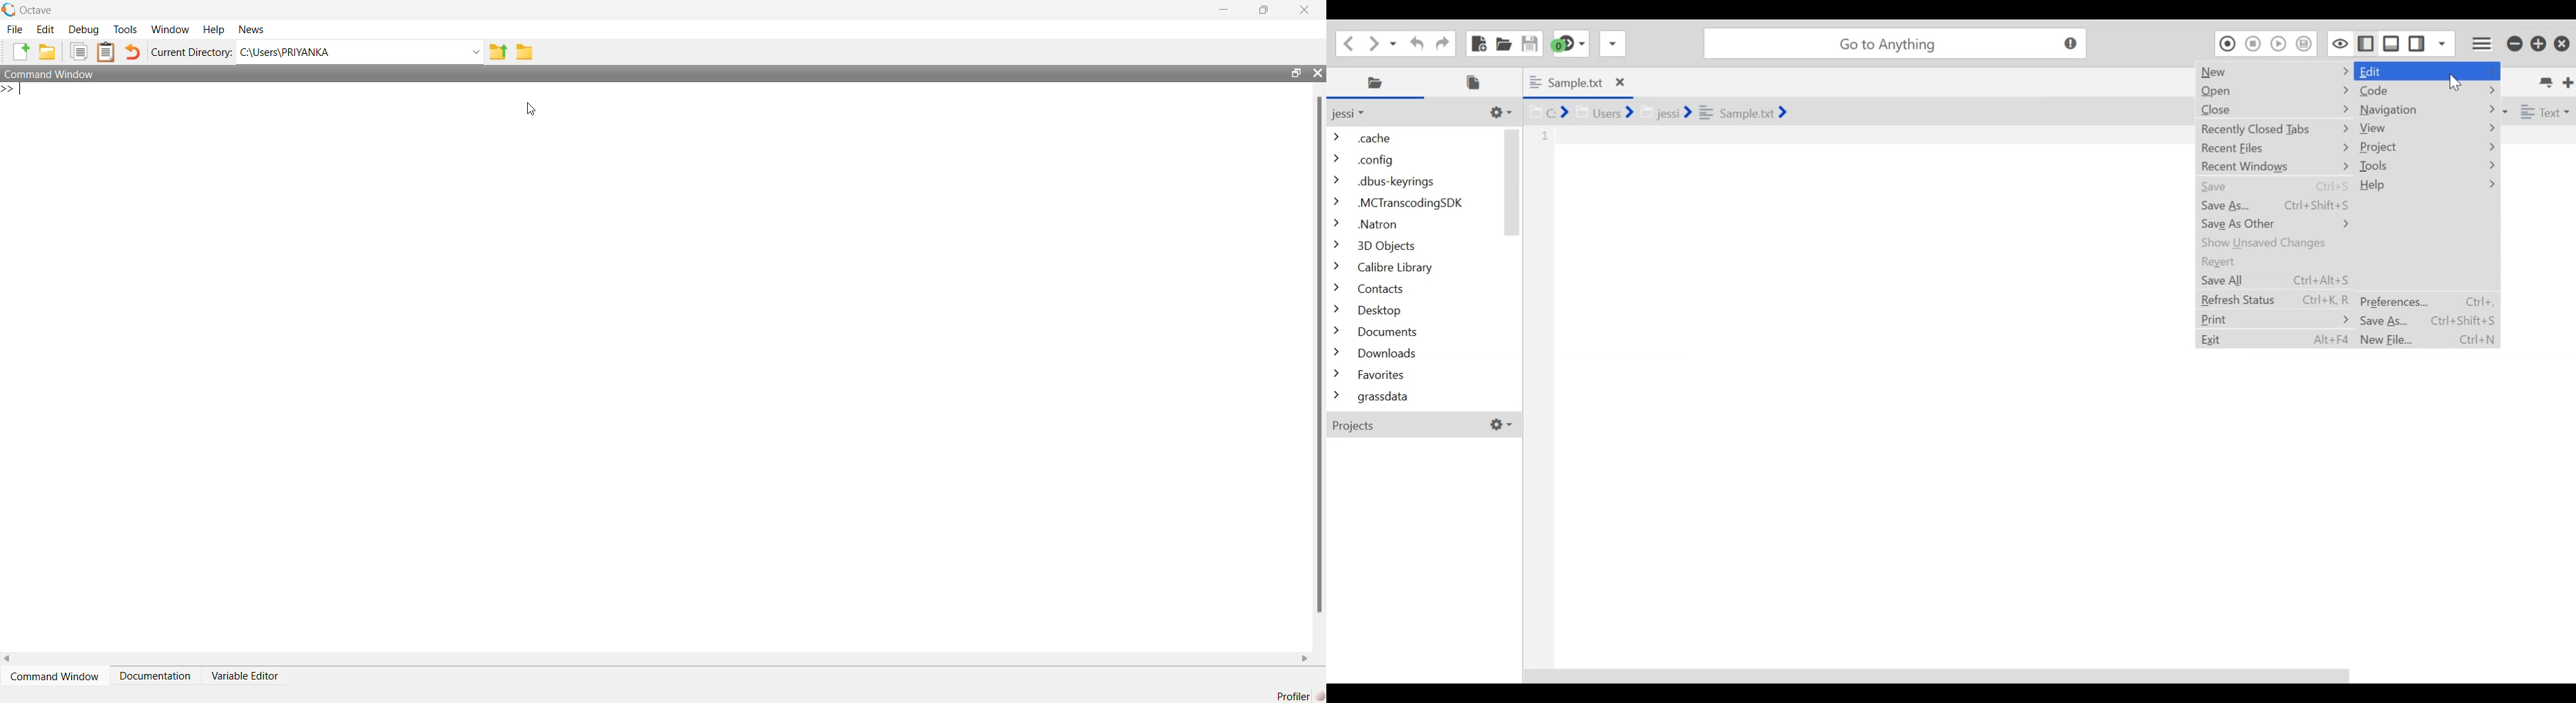  Describe the element at coordinates (1895, 43) in the screenshot. I see `Search` at that location.